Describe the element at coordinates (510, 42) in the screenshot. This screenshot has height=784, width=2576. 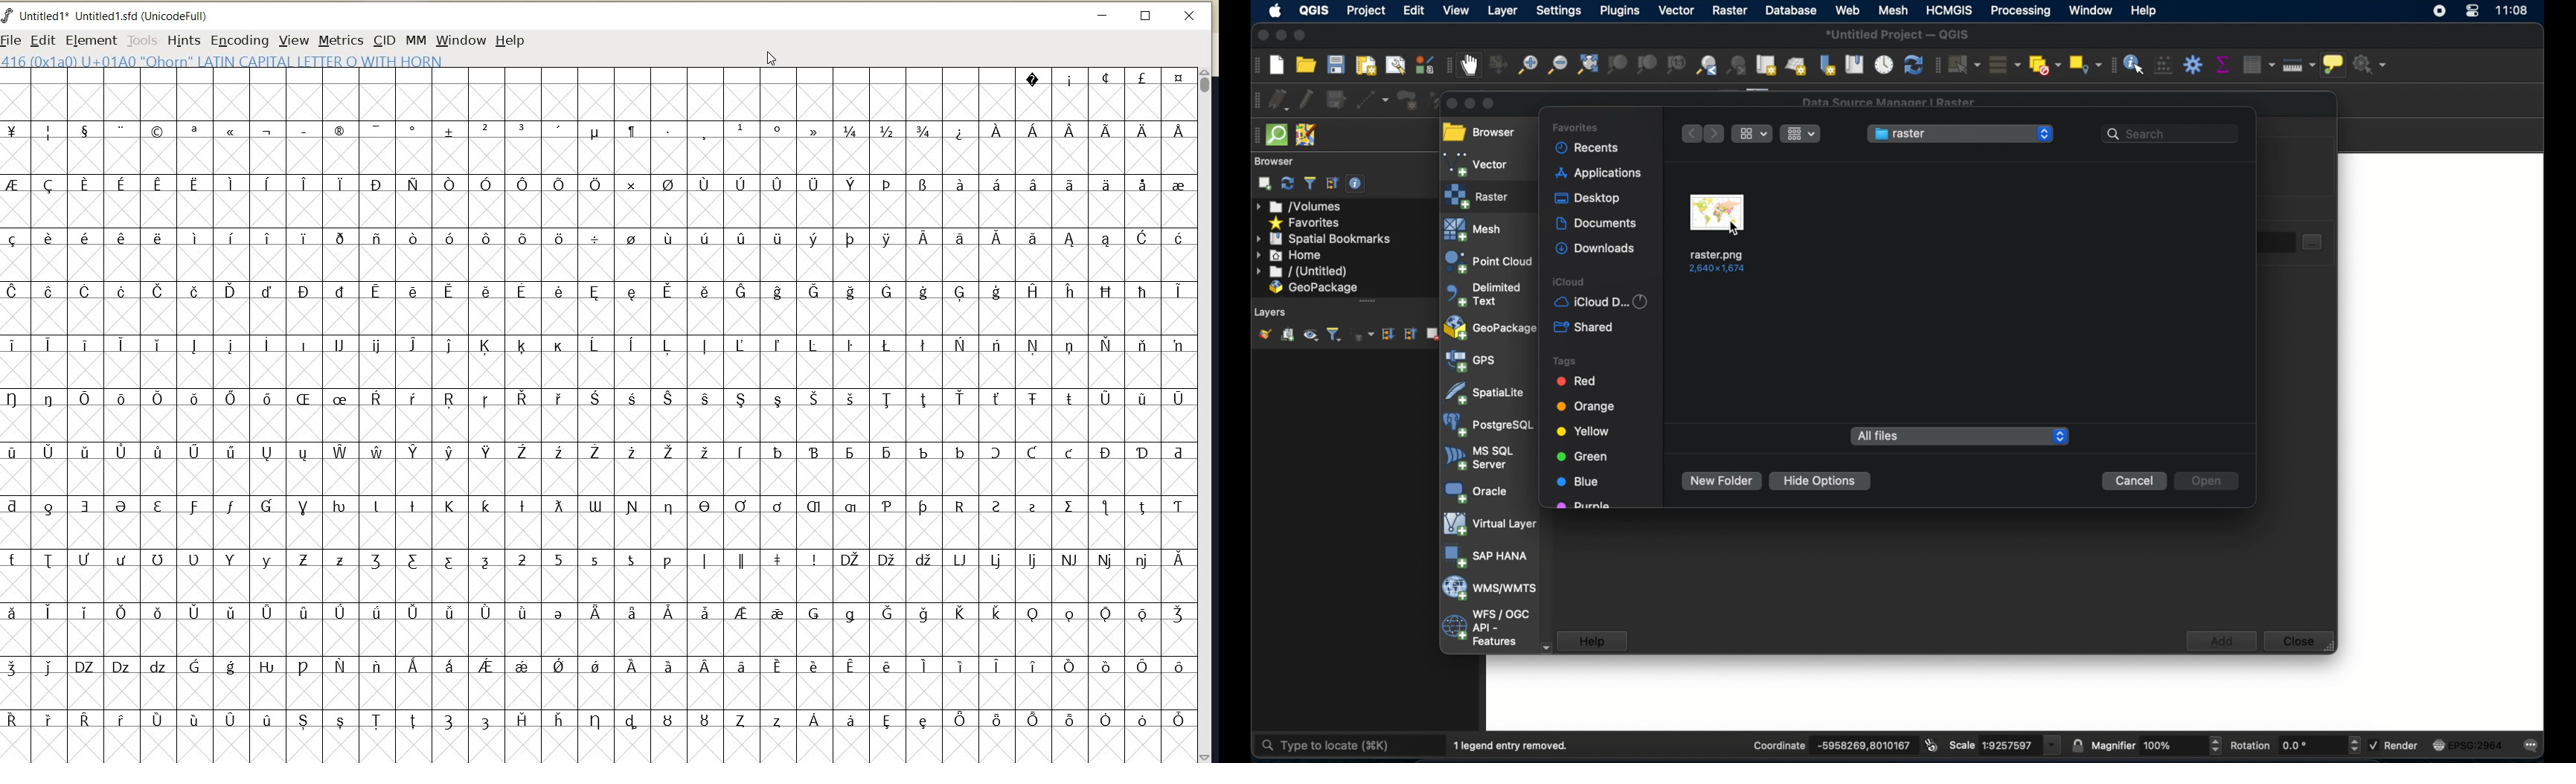
I see `HELP` at that location.